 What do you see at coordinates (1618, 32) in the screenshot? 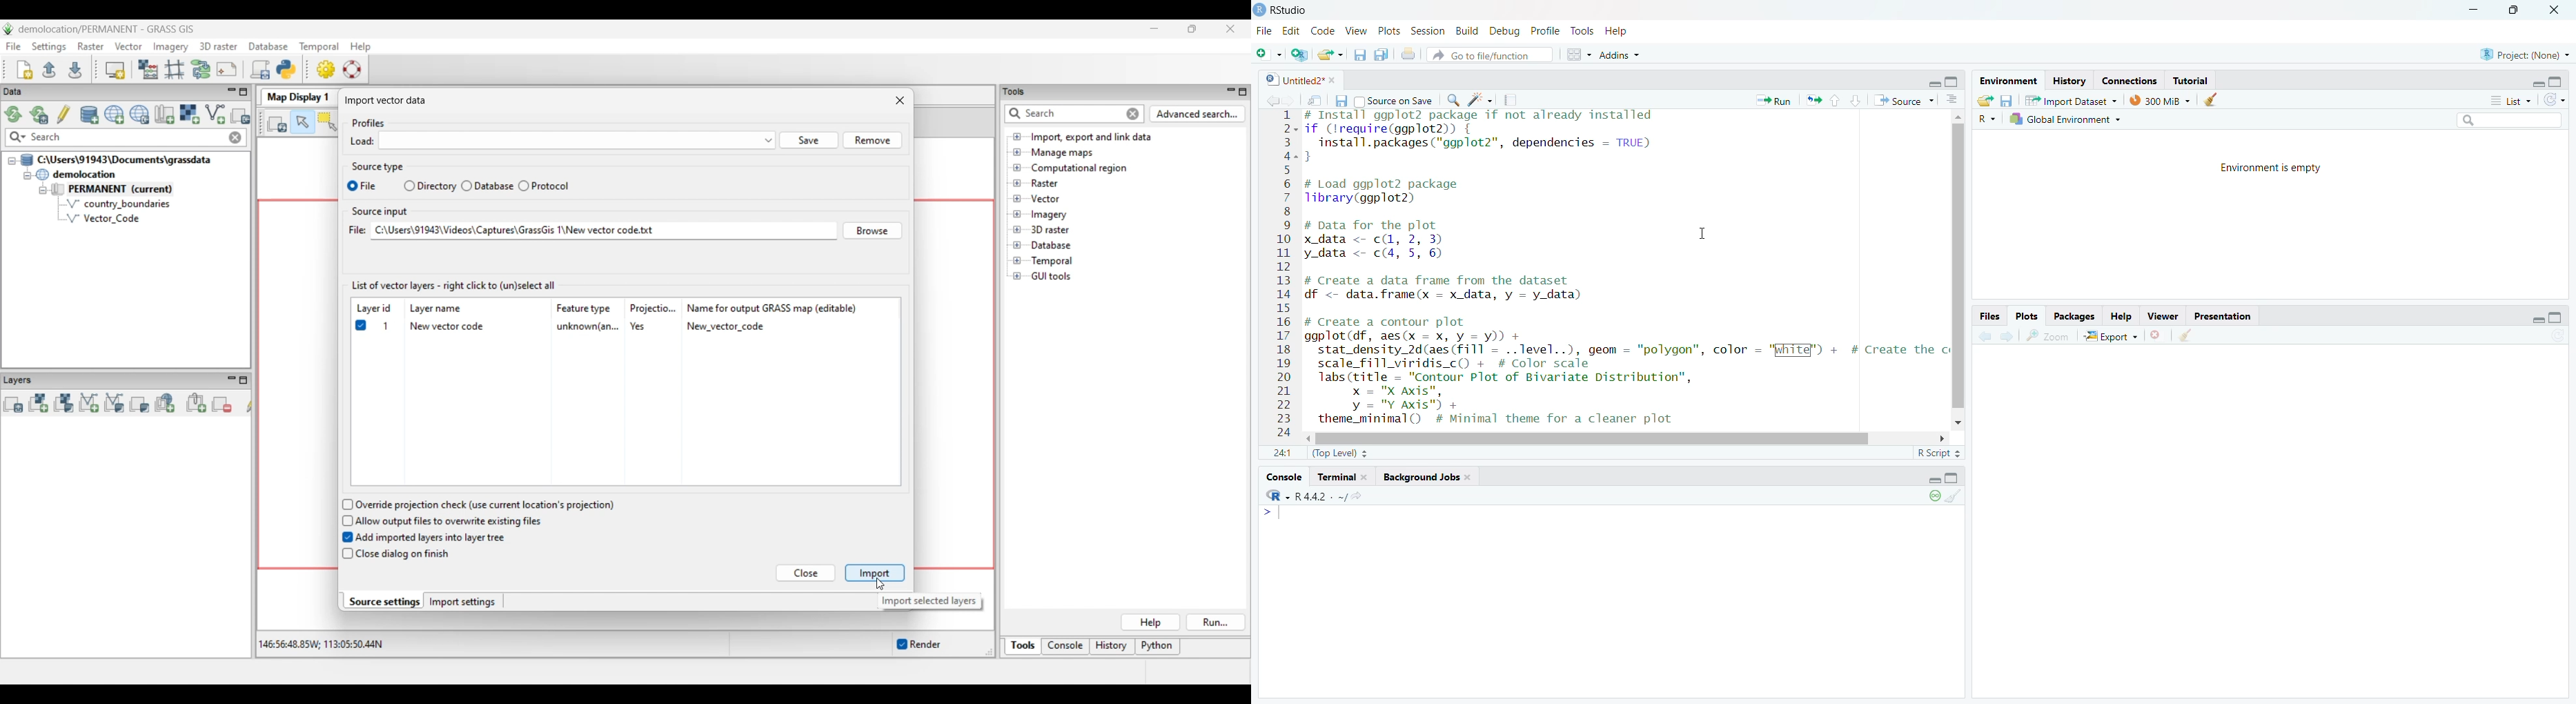
I see `Help` at bounding box center [1618, 32].